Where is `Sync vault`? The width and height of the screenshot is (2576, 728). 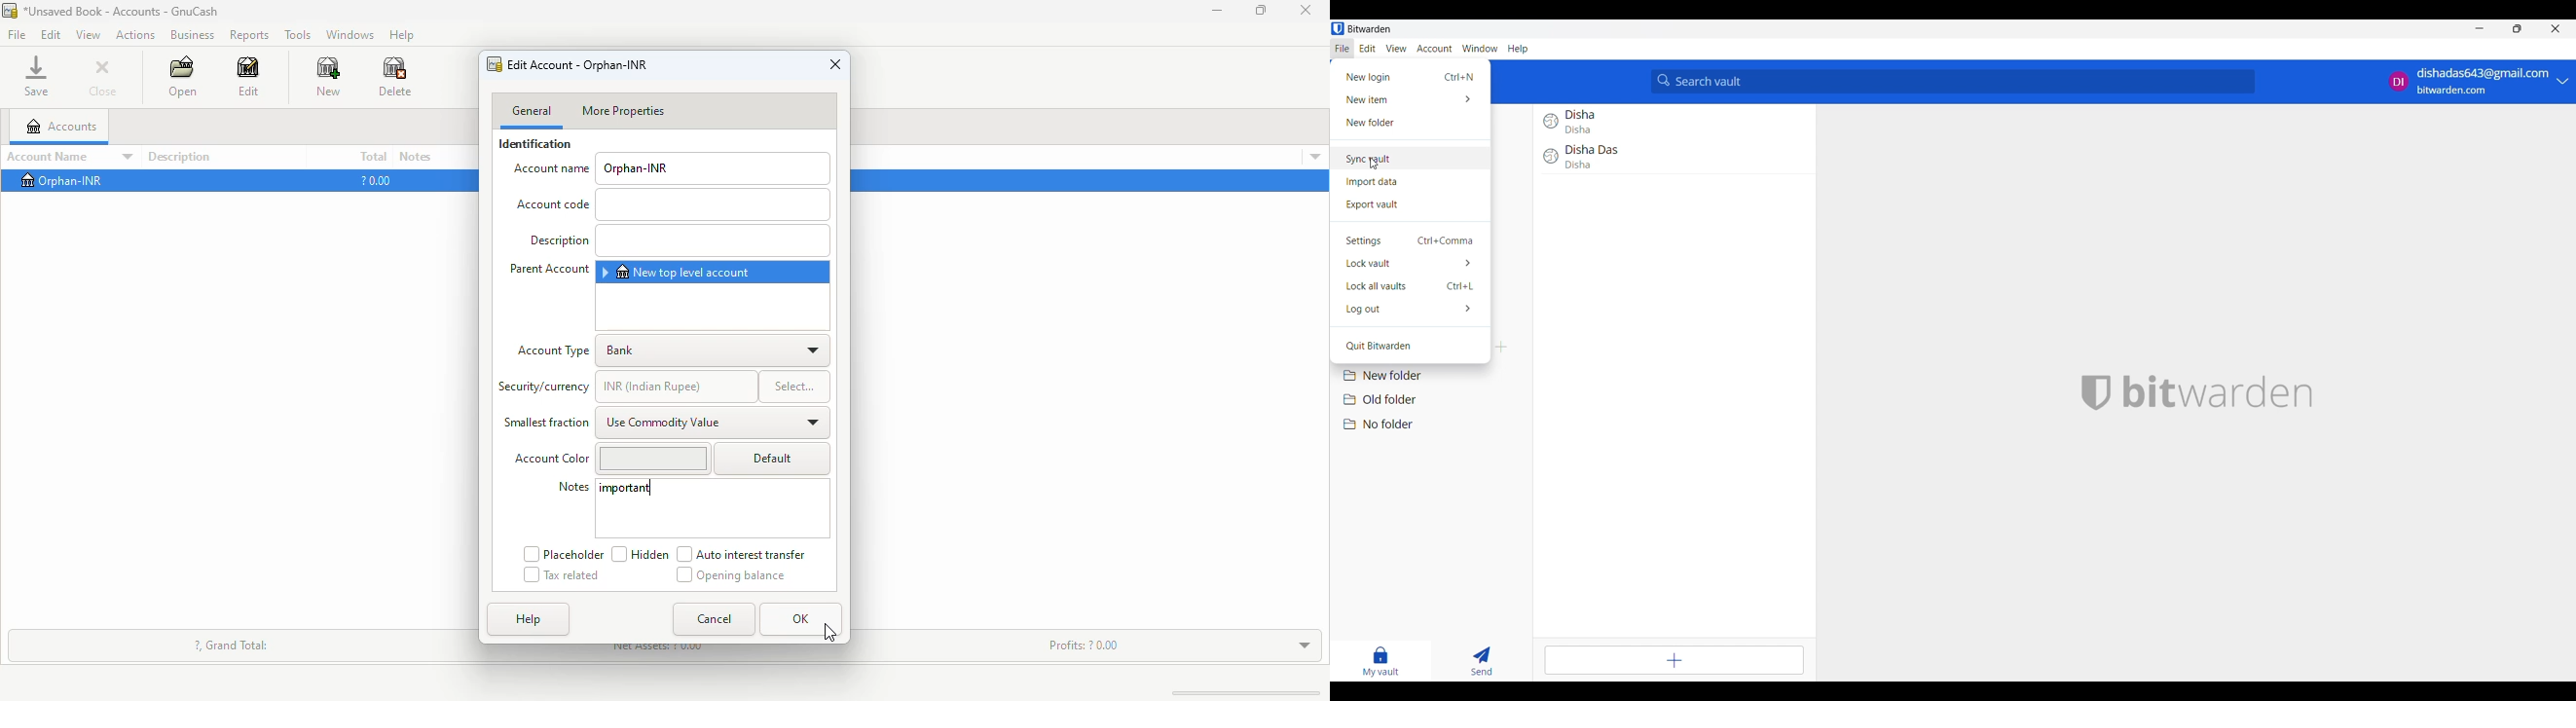 Sync vault is located at coordinates (1410, 159).